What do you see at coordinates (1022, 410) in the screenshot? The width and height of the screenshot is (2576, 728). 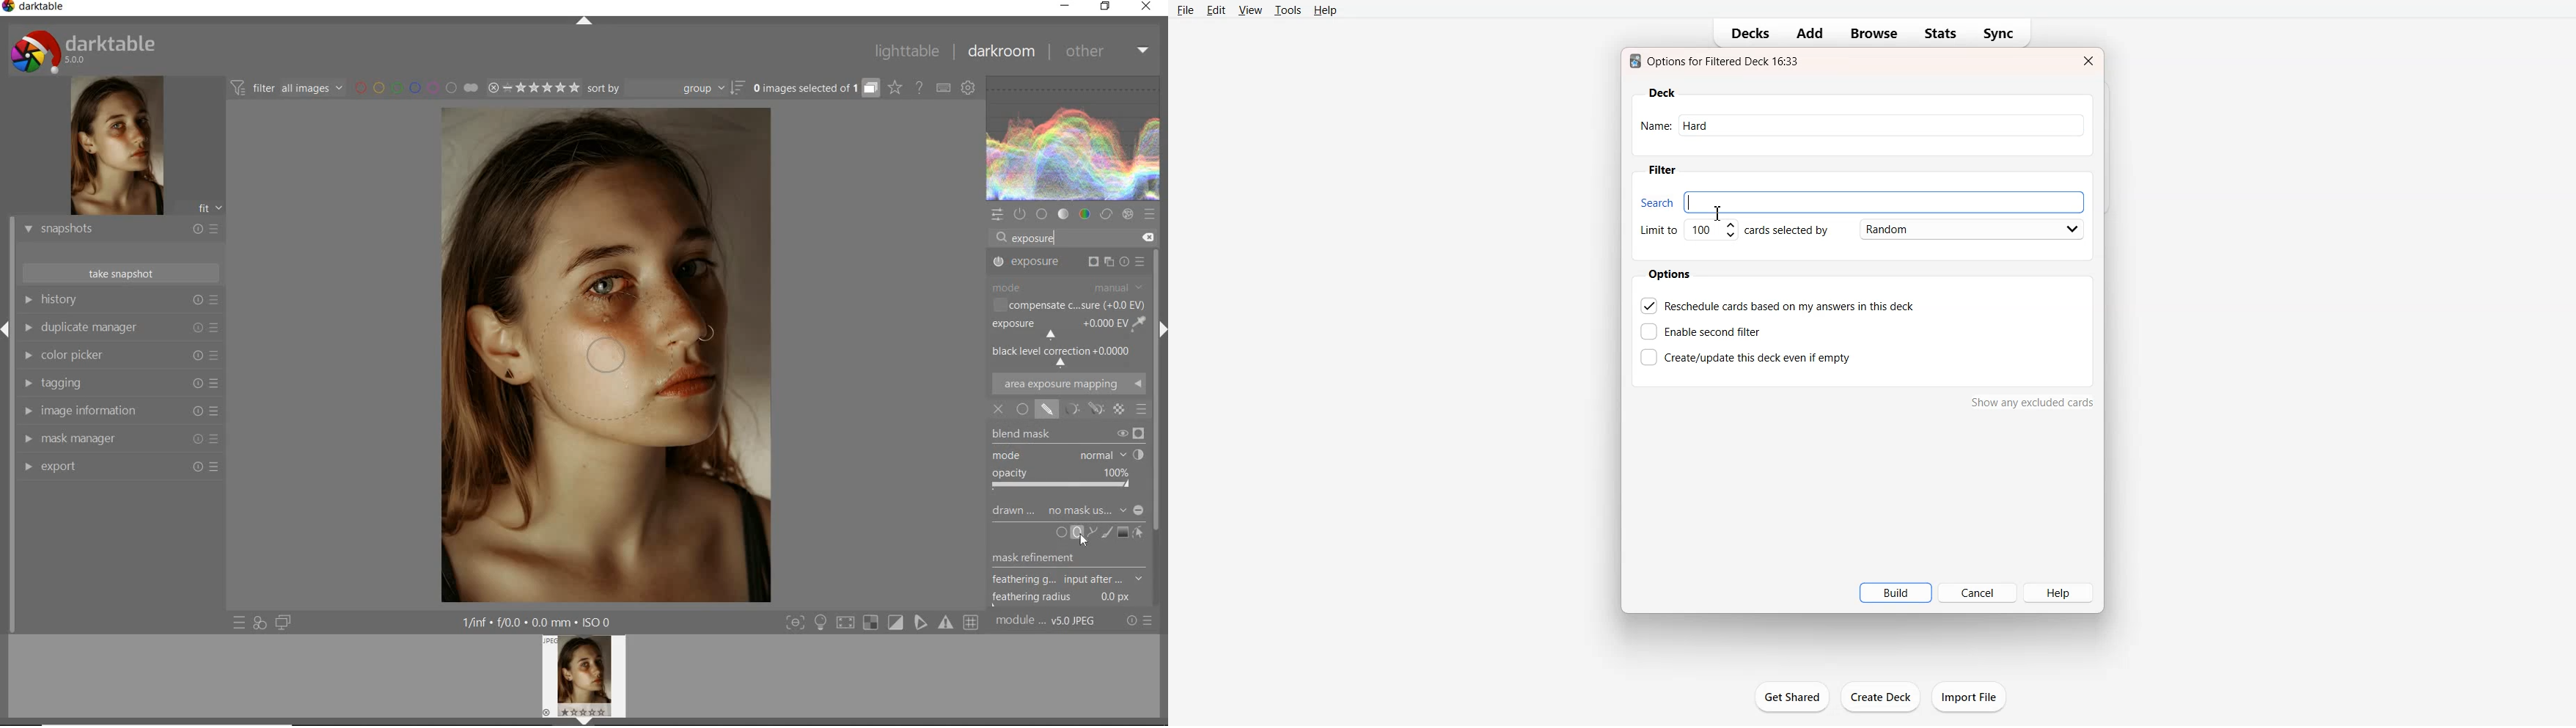 I see `UNIFORMLY` at bounding box center [1022, 410].